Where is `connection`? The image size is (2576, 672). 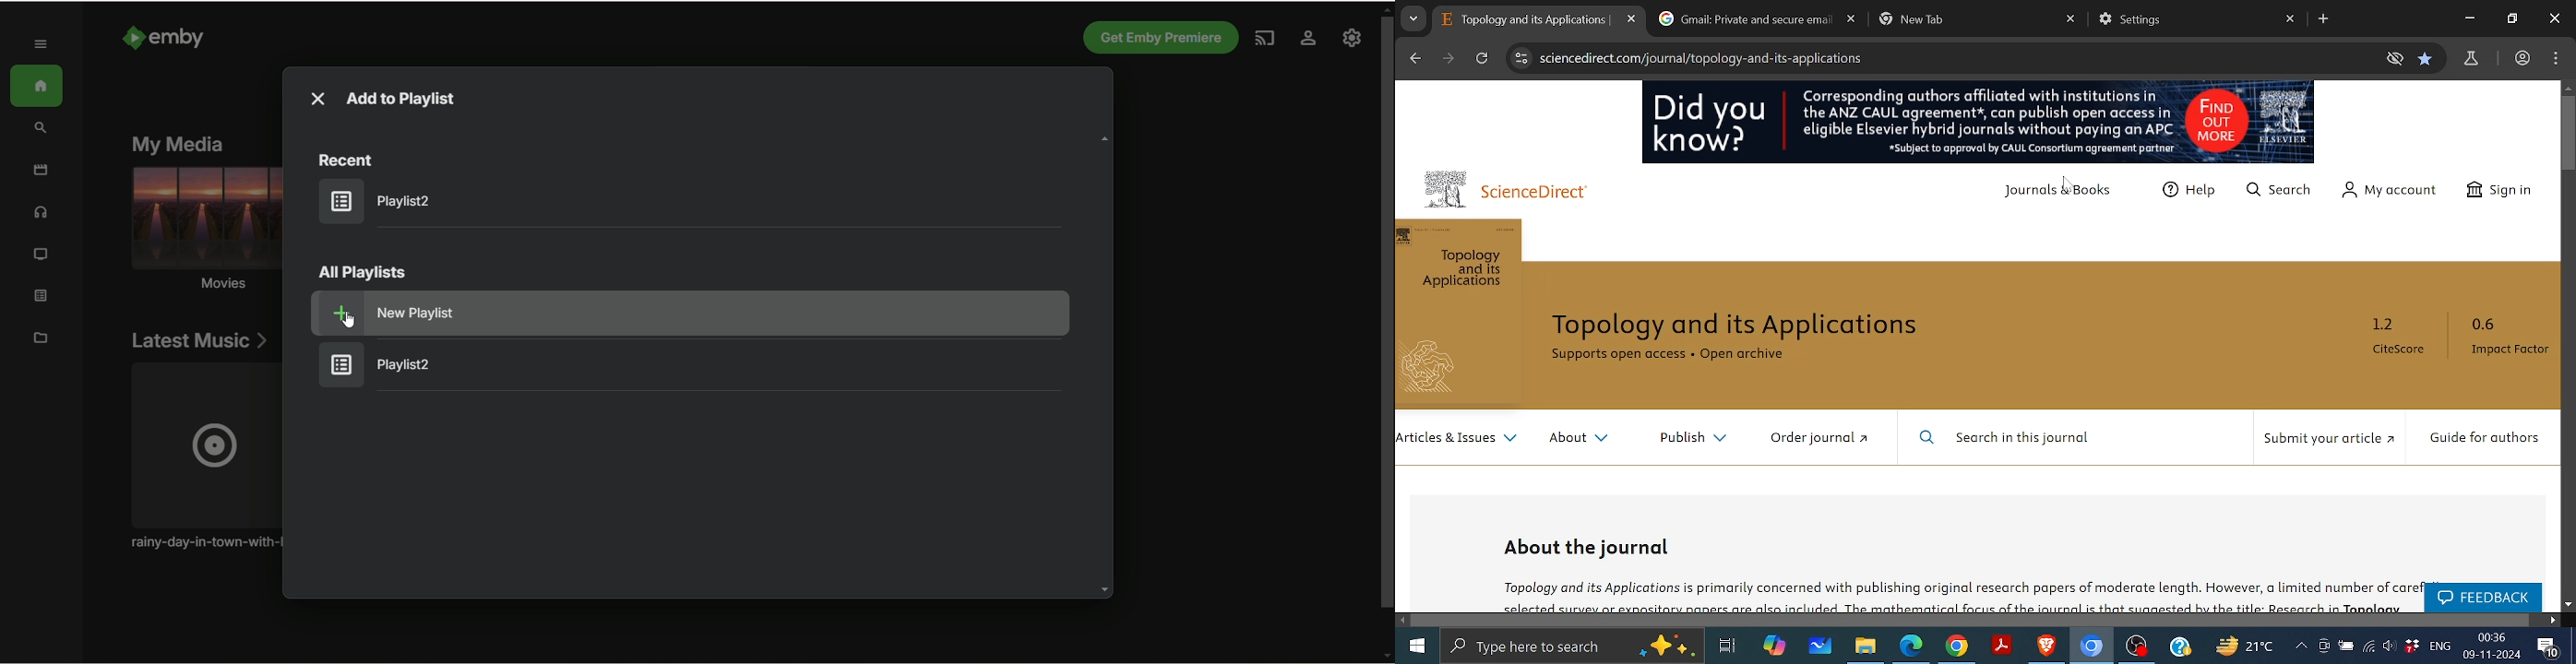 connection is located at coordinates (2367, 648).